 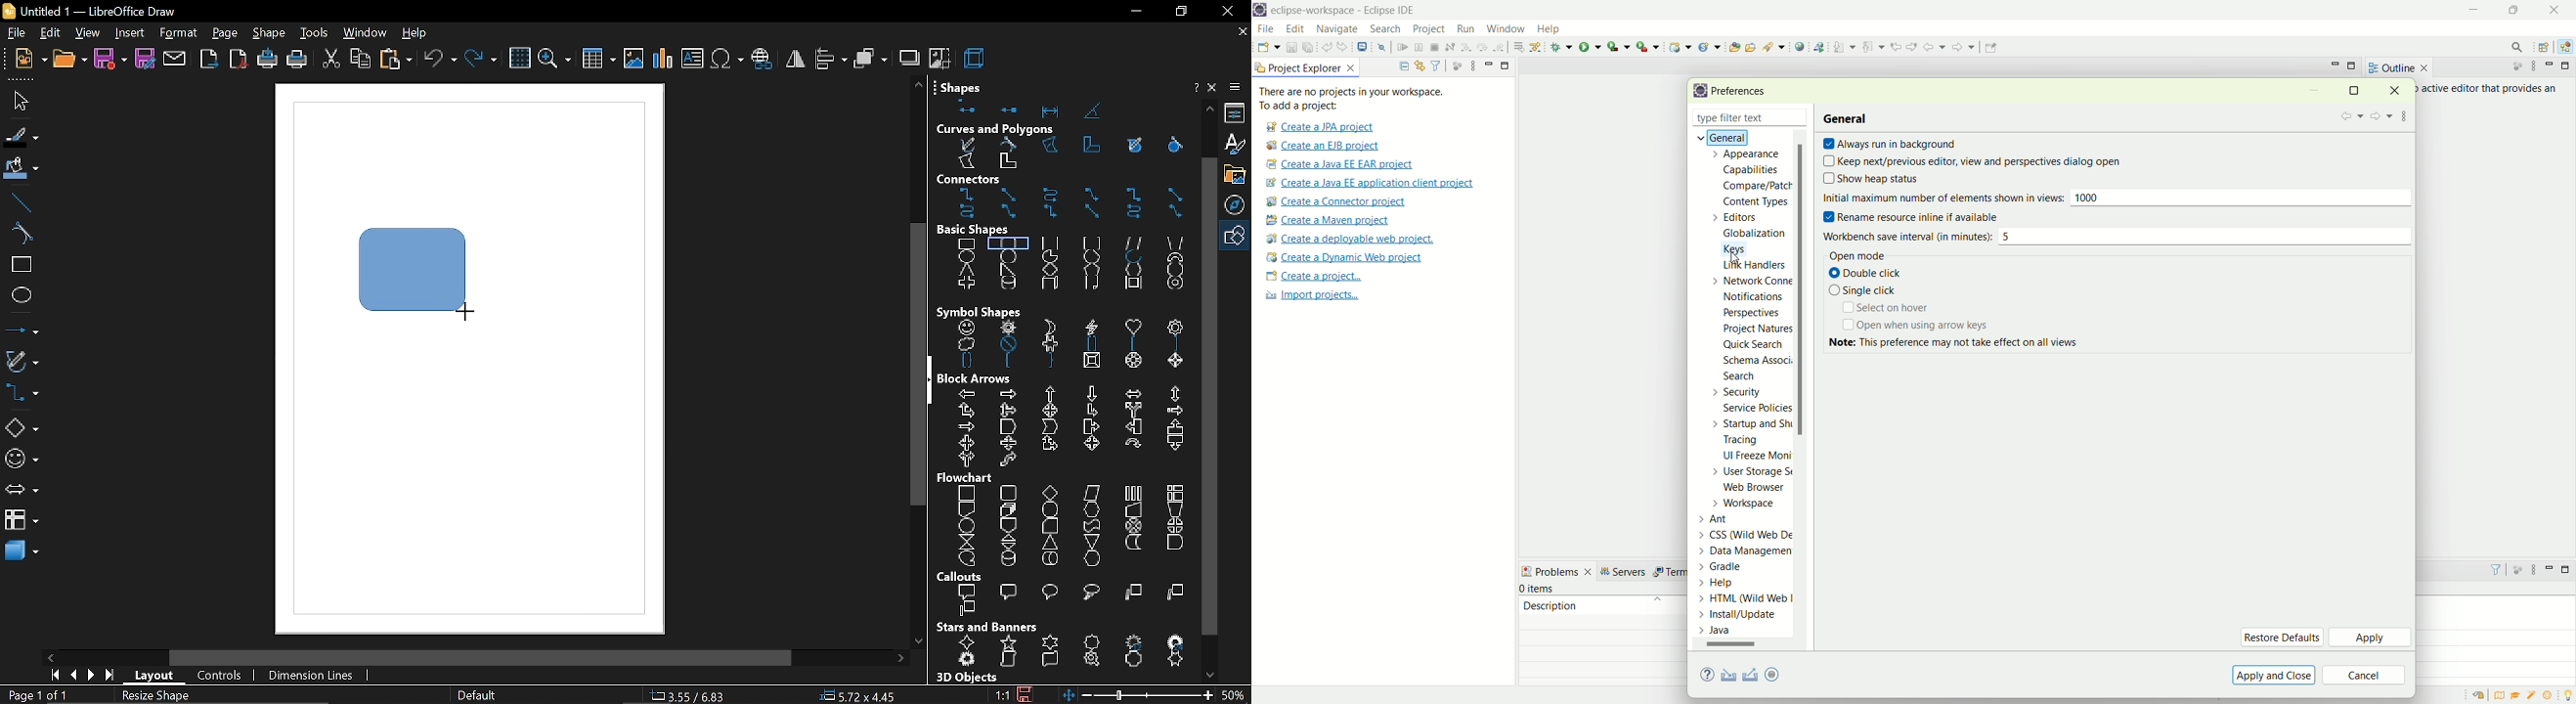 What do you see at coordinates (109, 60) in the screenshot?
I see `save` at bounding box center [109, 60].